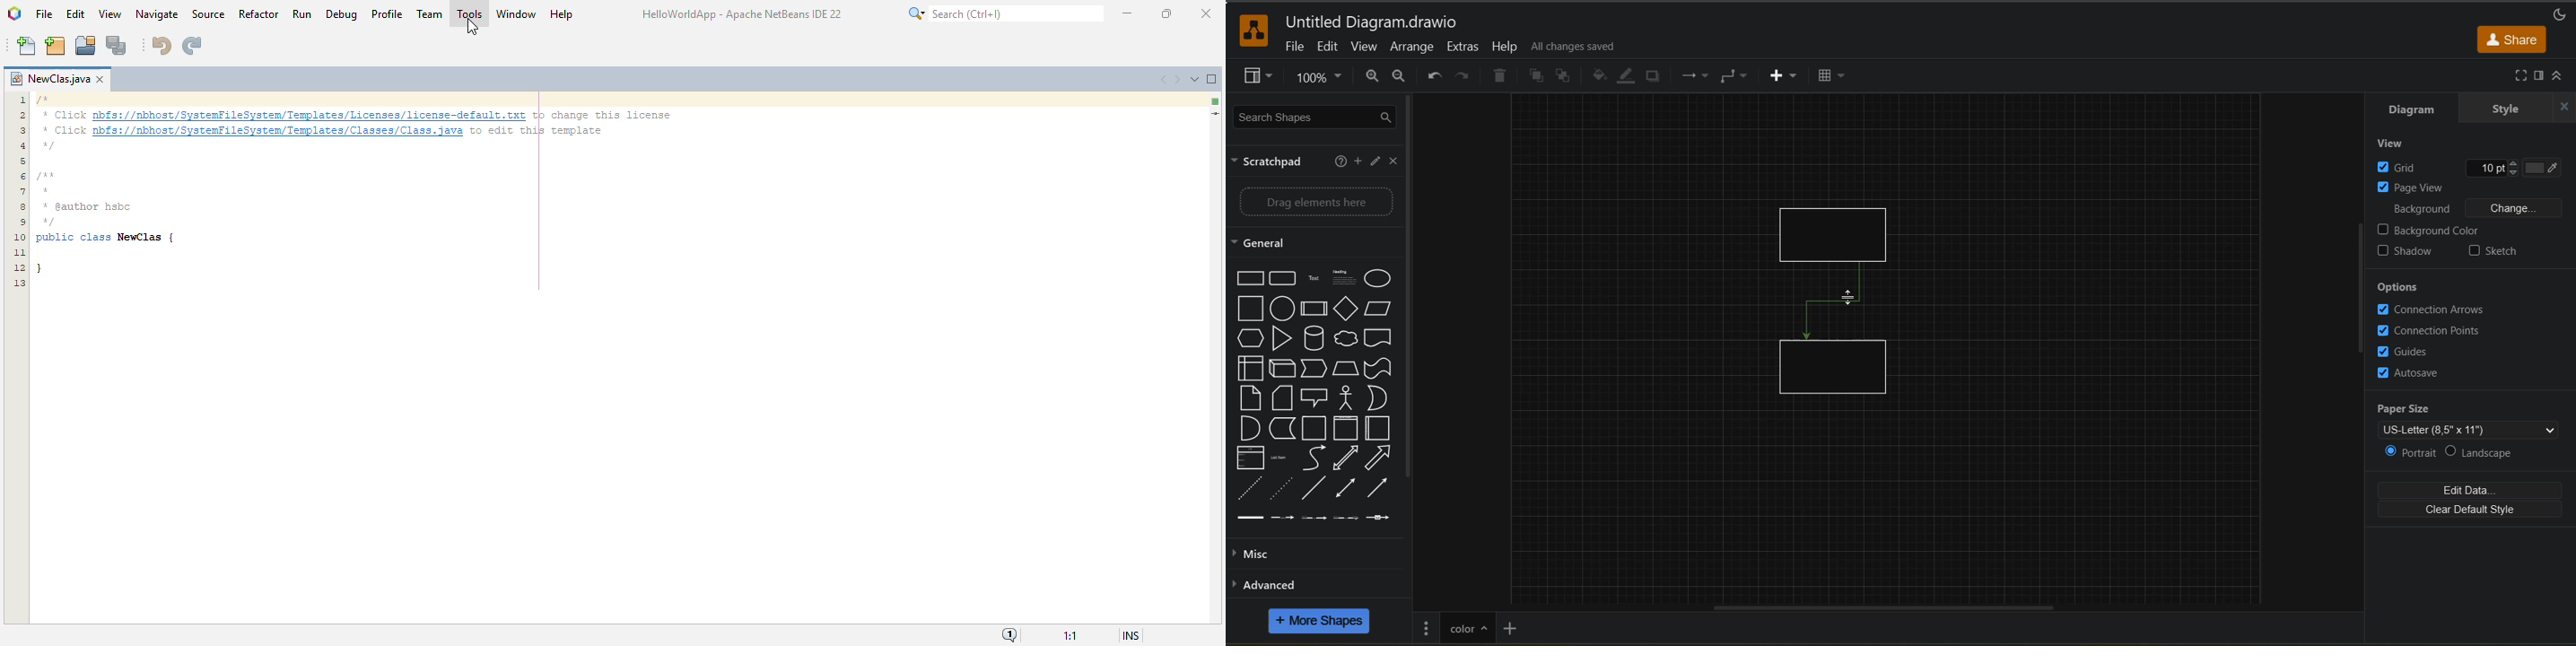  I want to click on background, so click(2423, 207).